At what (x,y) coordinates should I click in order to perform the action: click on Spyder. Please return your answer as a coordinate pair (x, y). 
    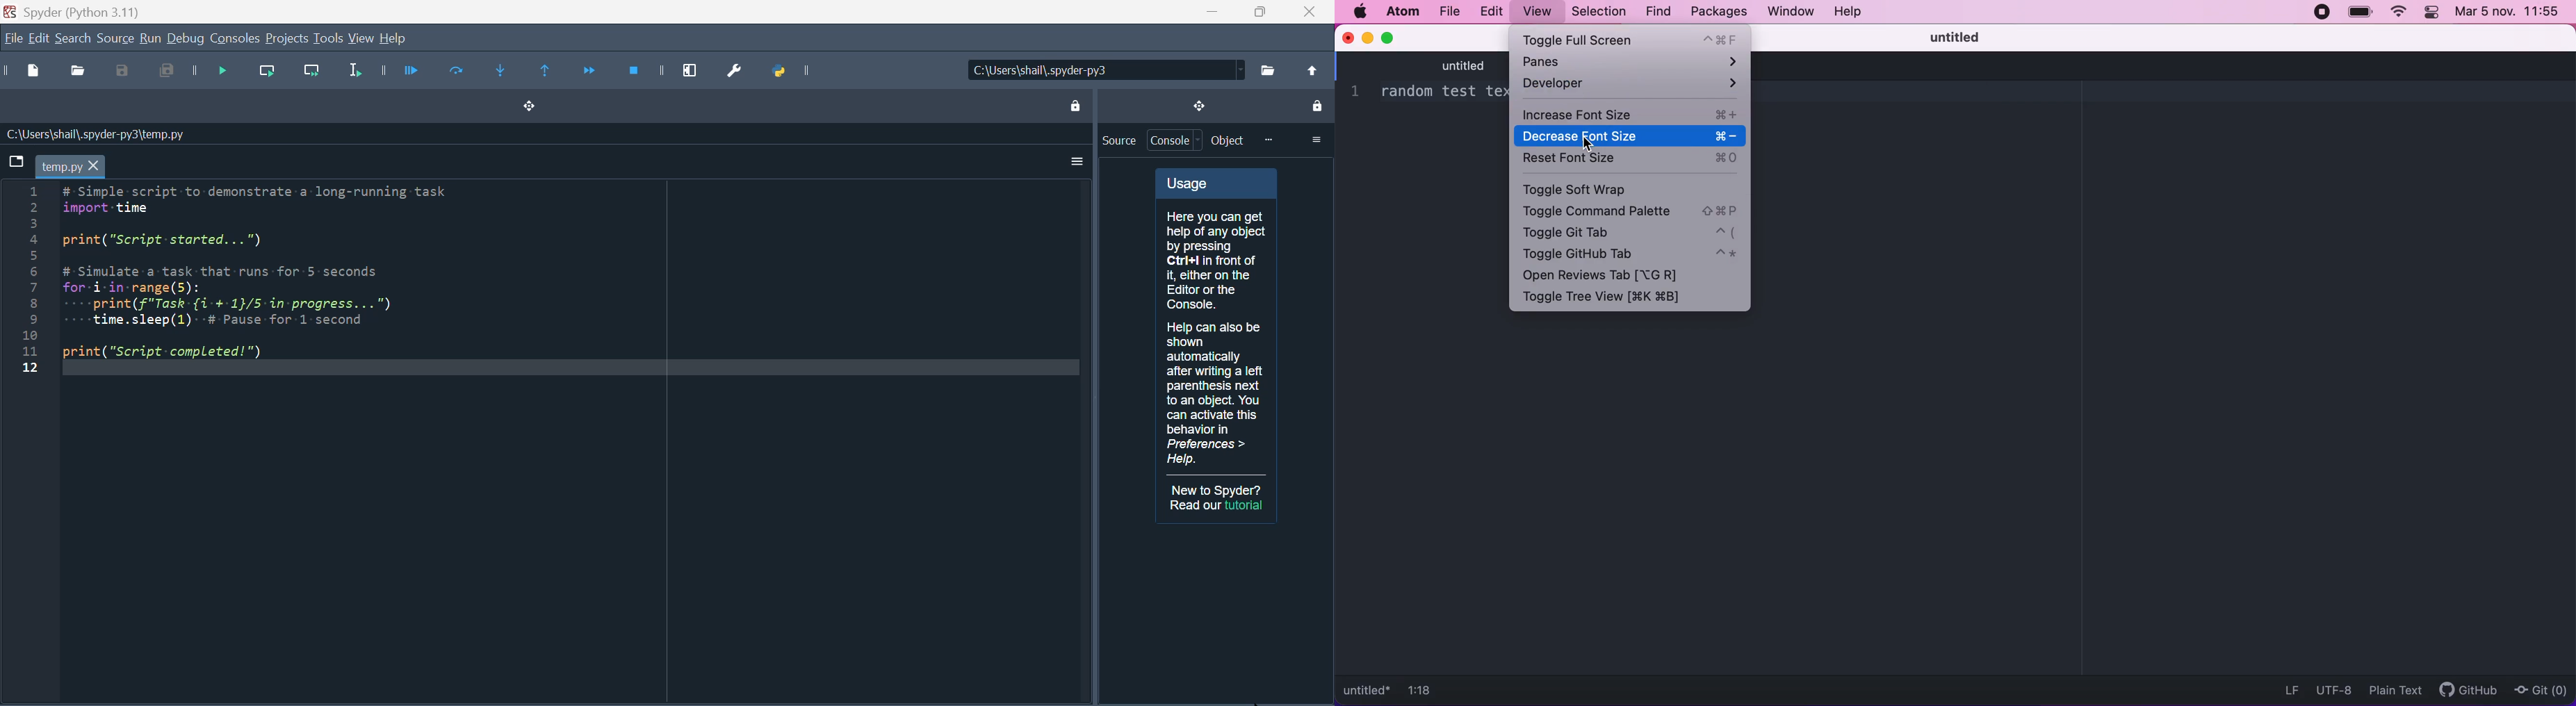
    Looking at the image, I should click on (84, 10).